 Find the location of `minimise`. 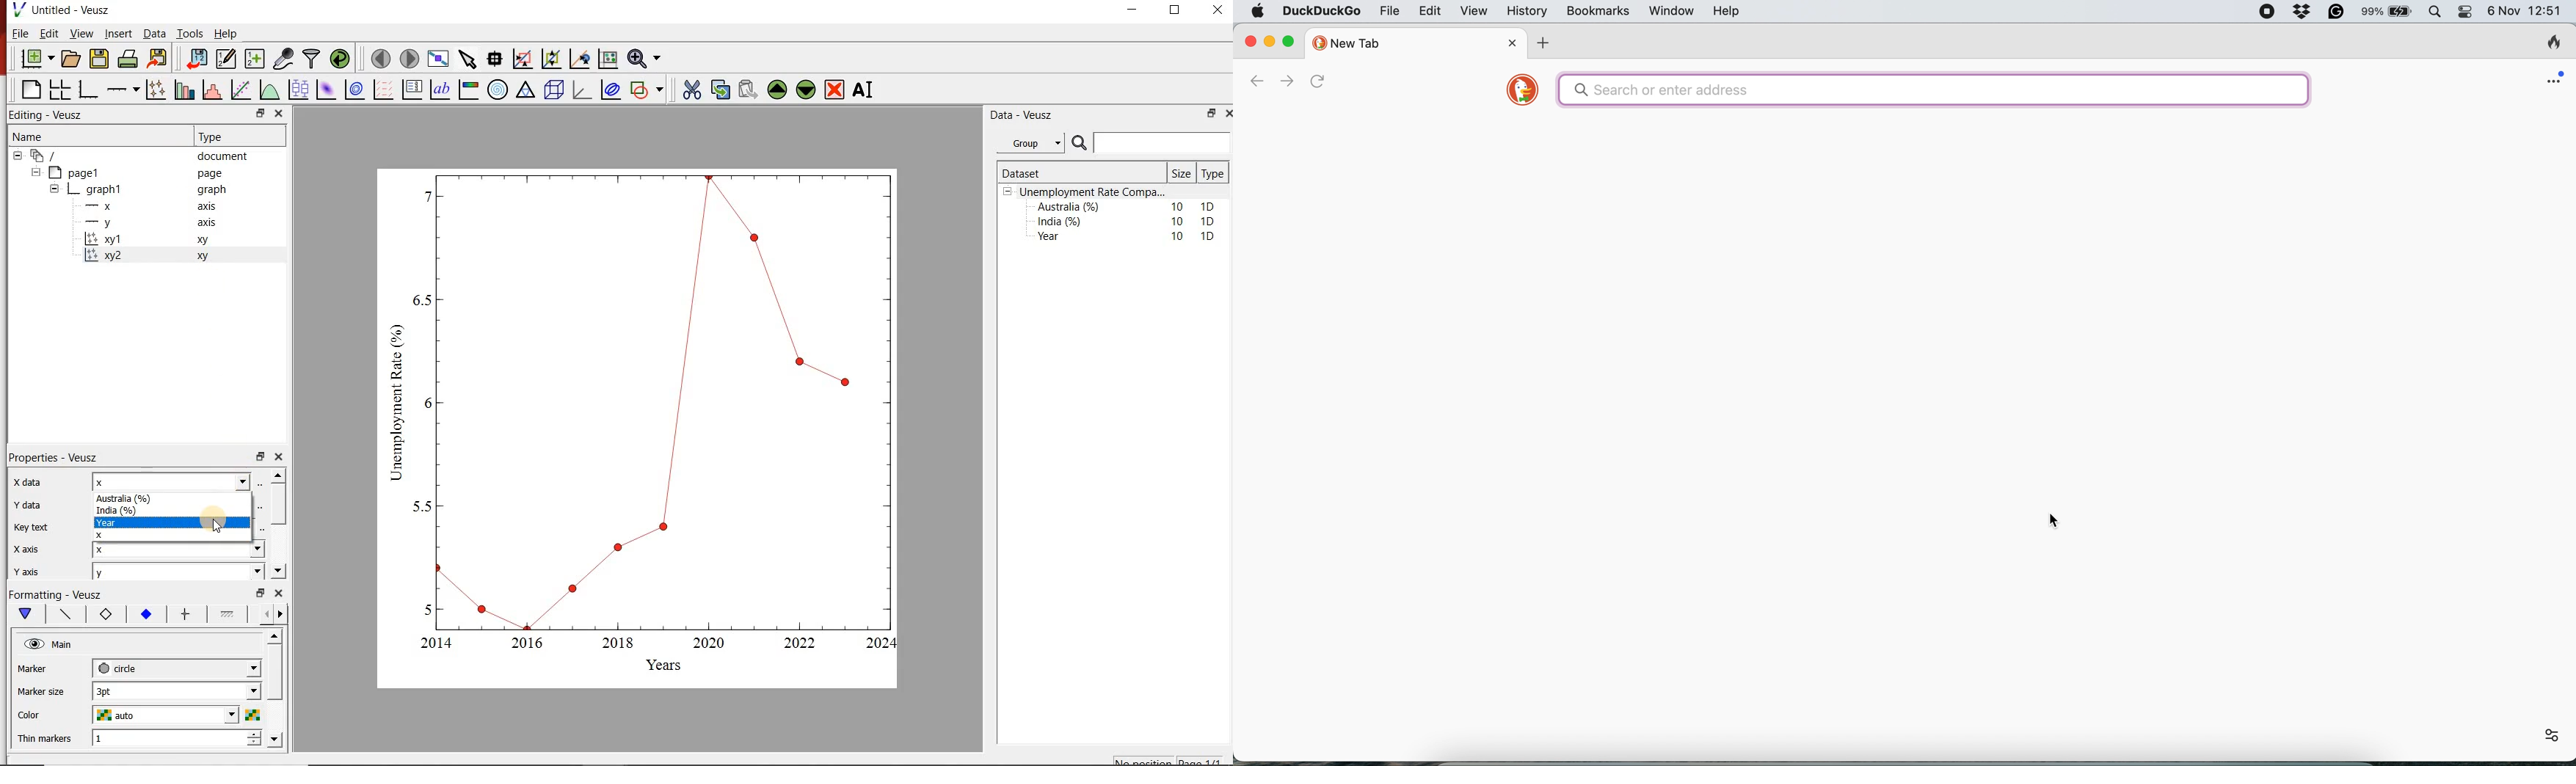

minimise is located at coordinates (260, 456).